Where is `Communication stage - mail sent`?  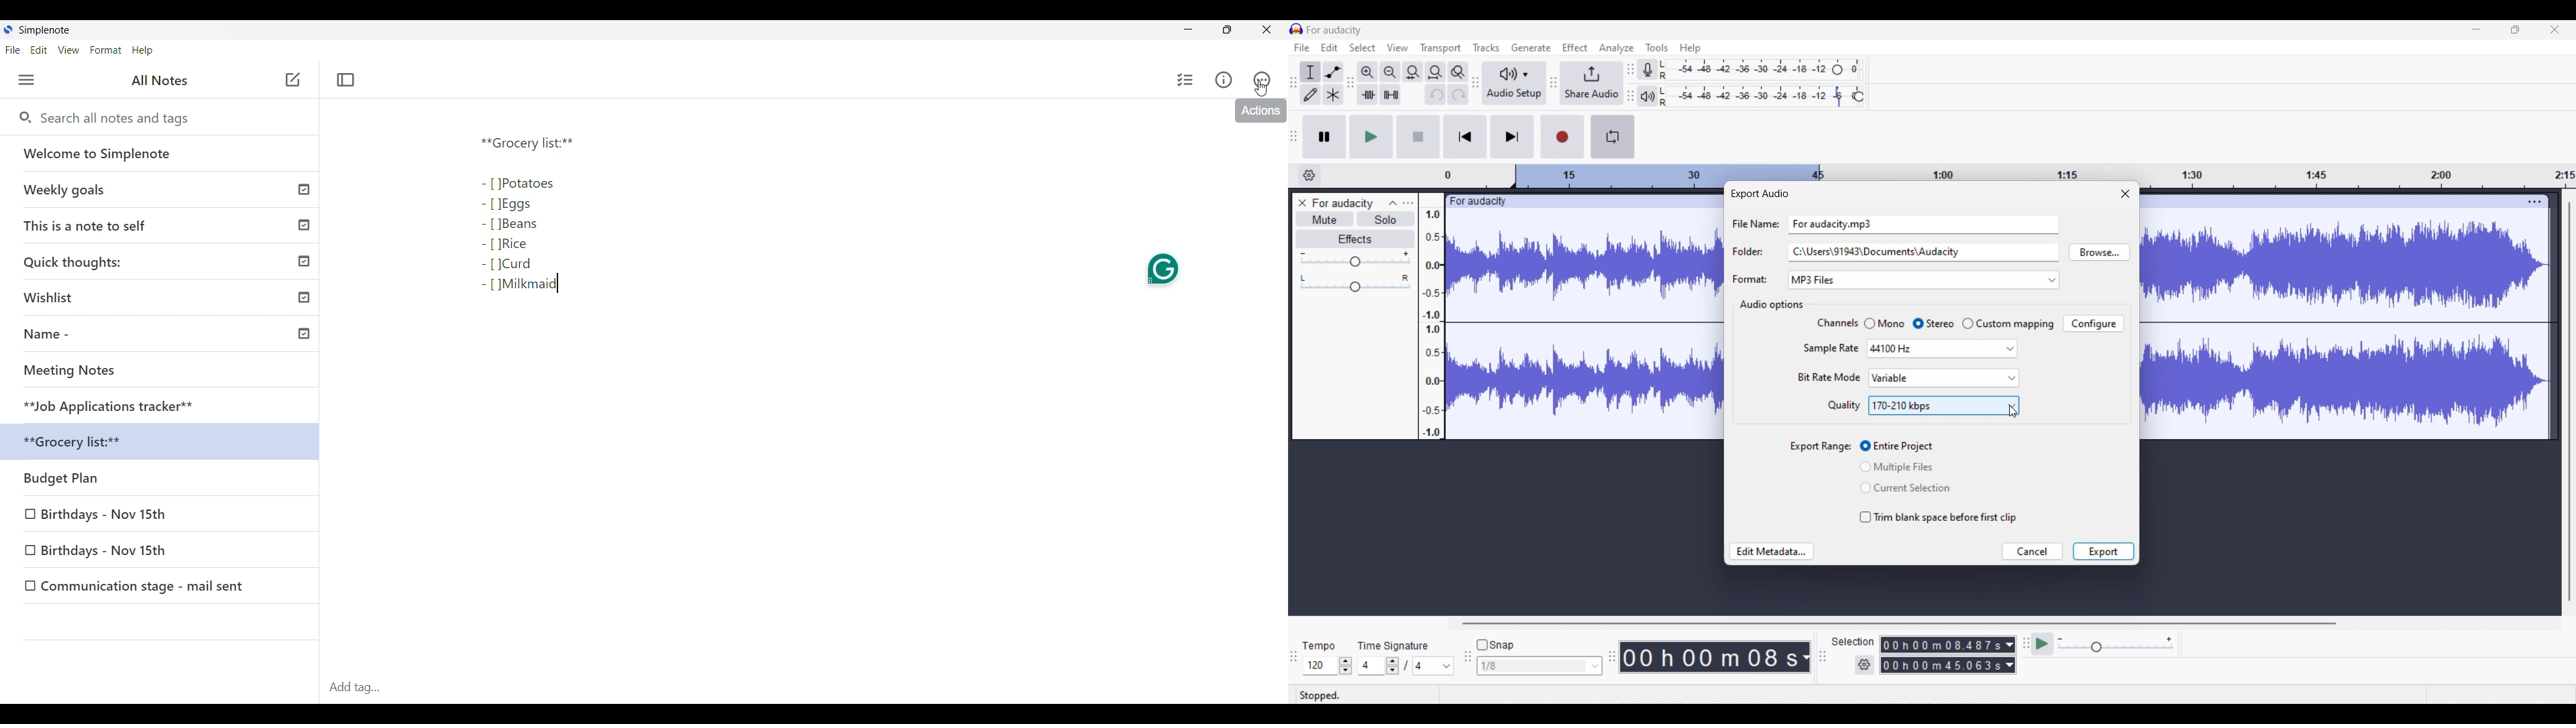 Communication stage - mail sent is located at coordinates (162, 586).